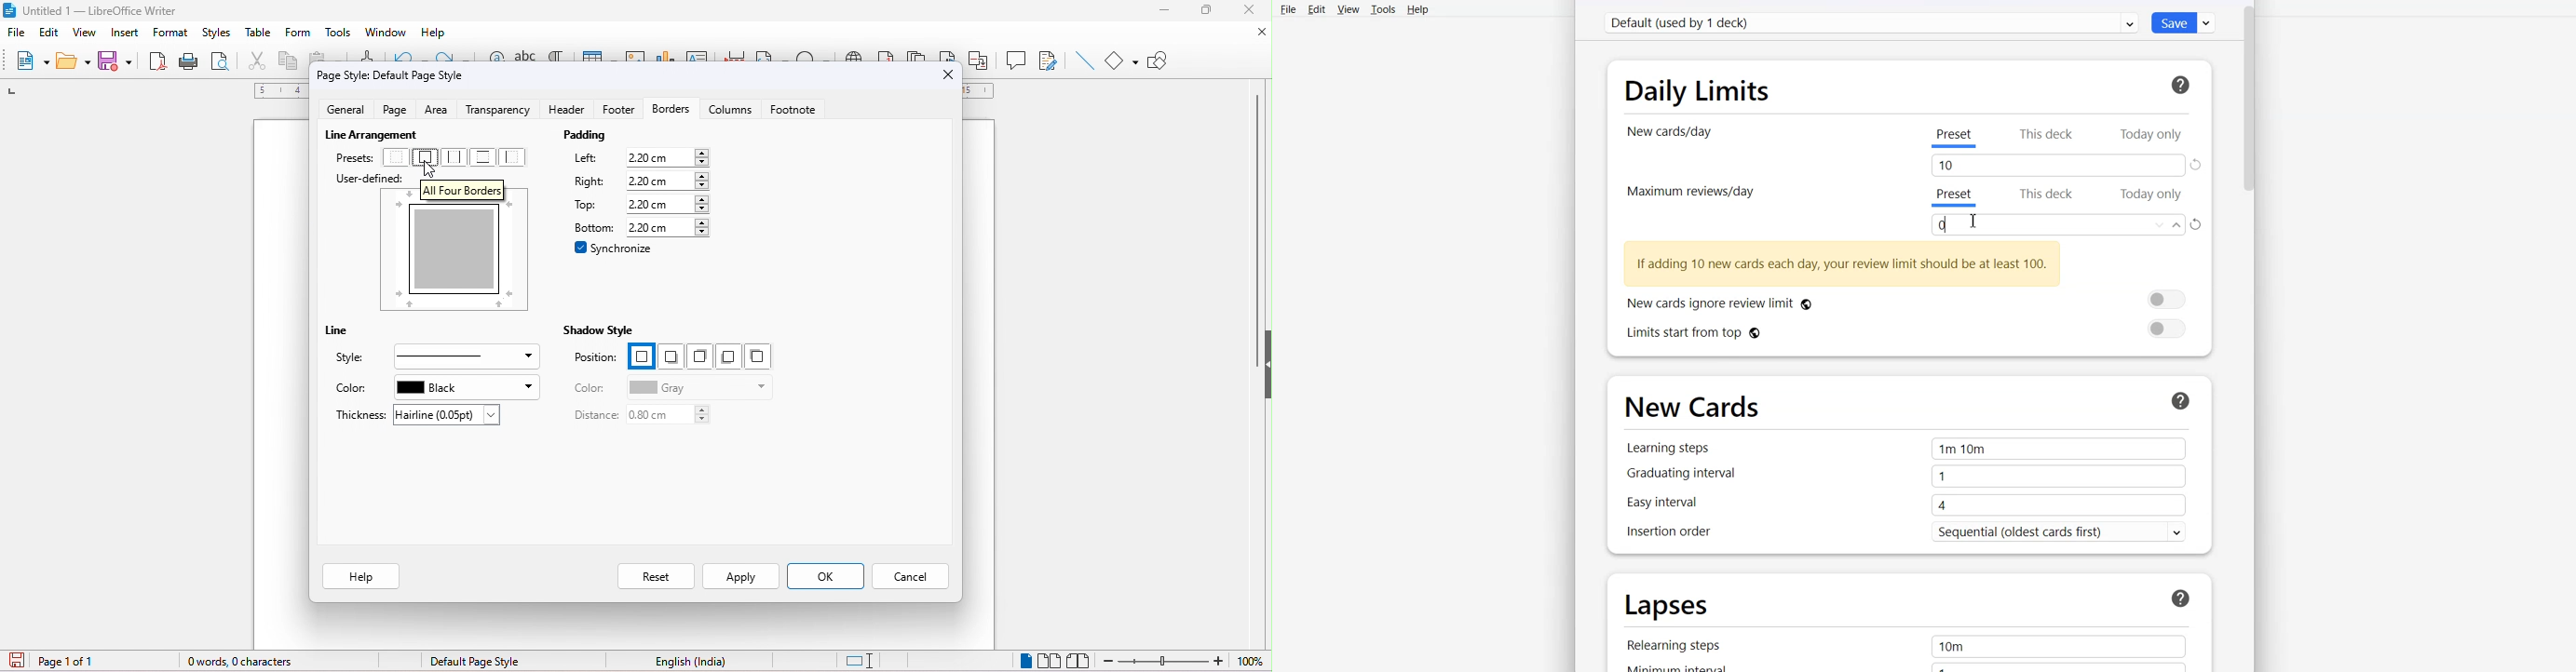 This screenshot has width=2576, height=672. What do you see at coordinates (1700, 90) in the screenshot?
I see `Daily Limits` at bounding box center [1700, 90].